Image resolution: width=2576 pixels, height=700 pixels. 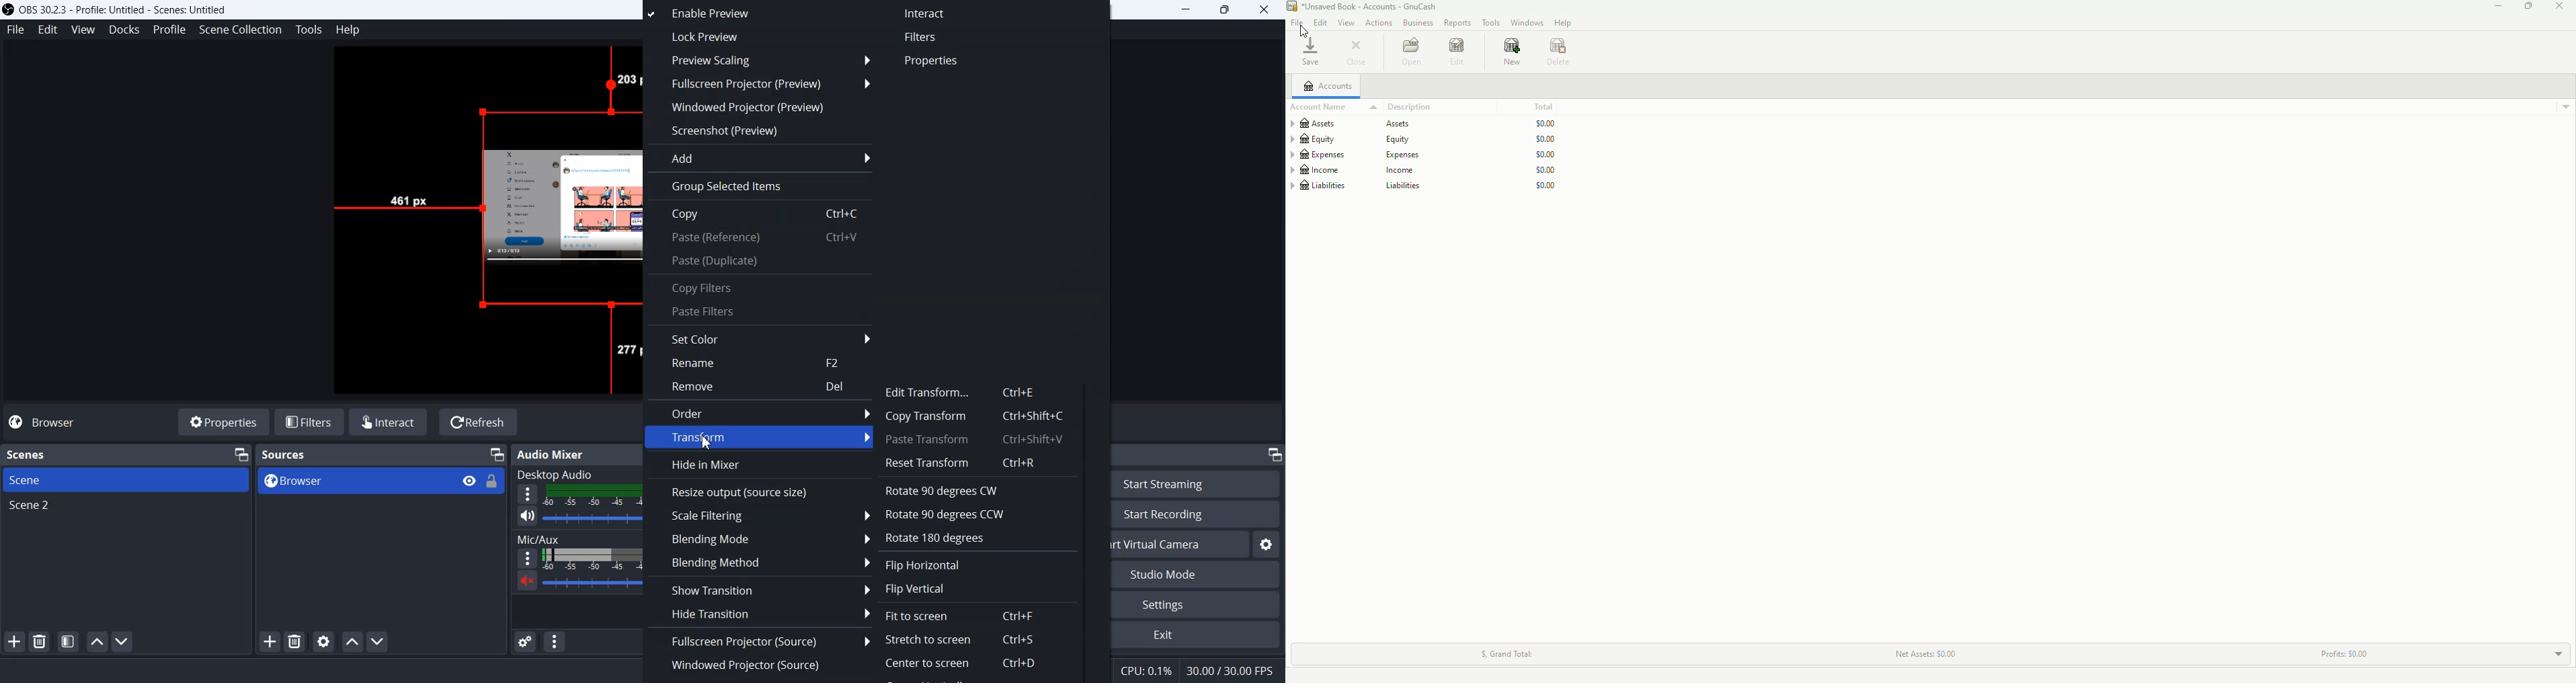 I want to click on Settings, so click(x=1195, y=603).